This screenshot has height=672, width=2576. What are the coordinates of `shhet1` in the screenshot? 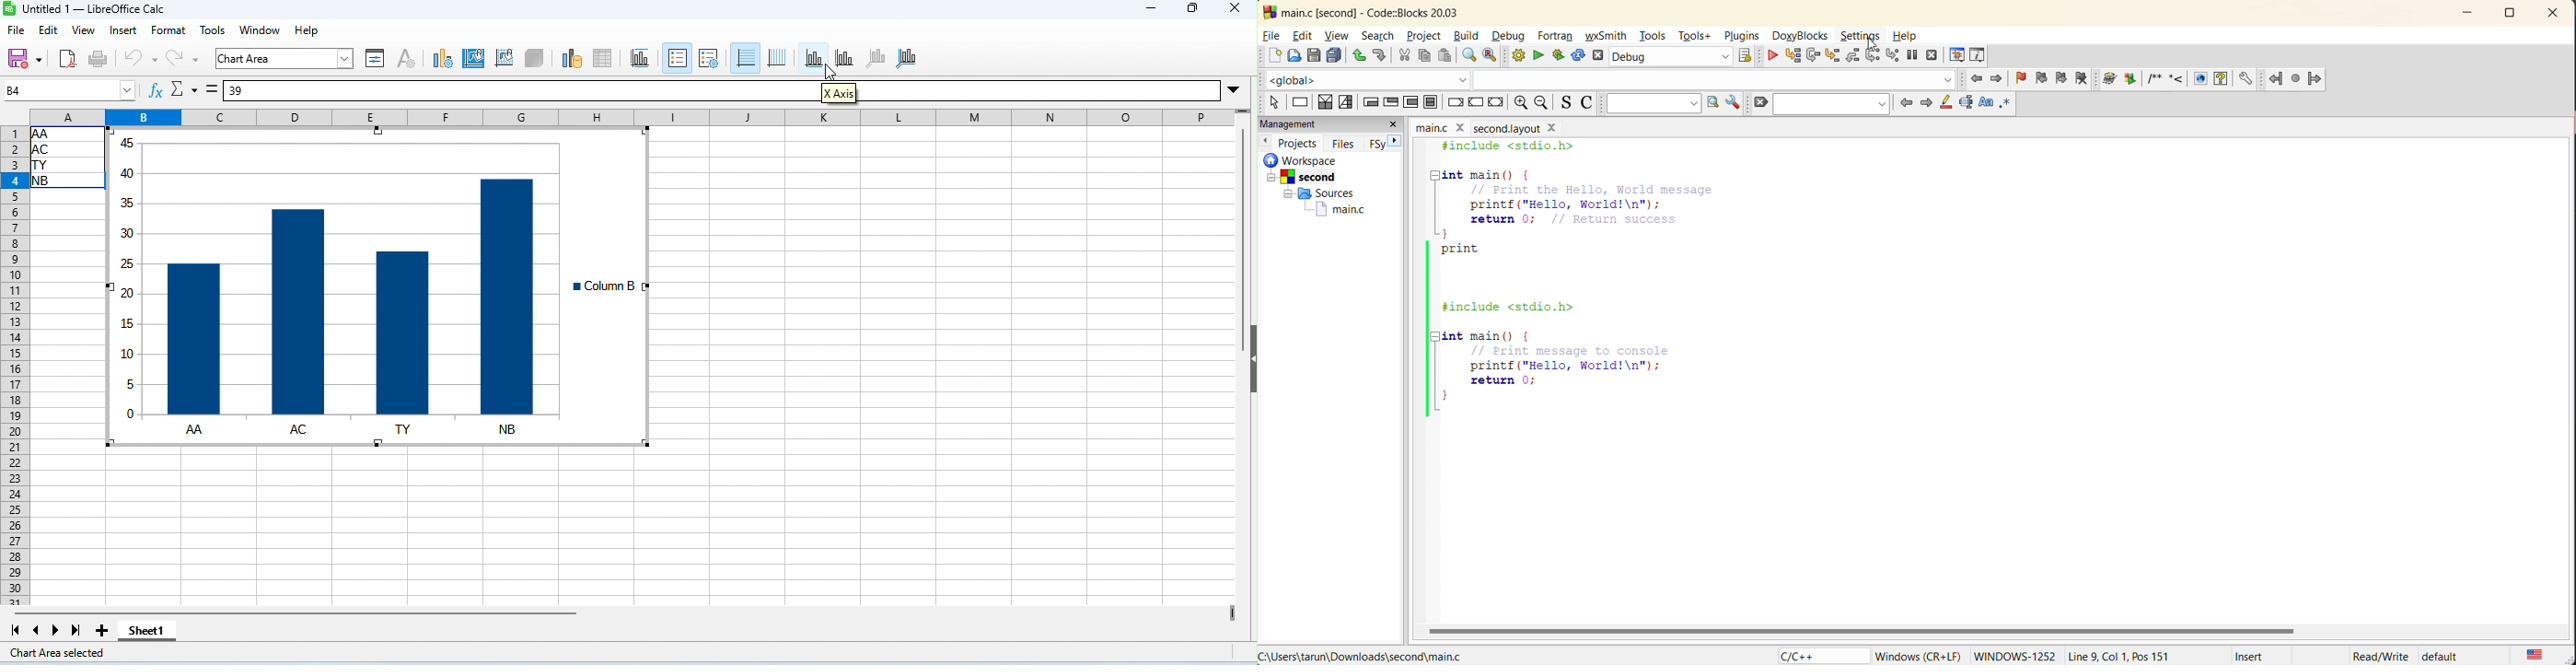 It's located at (146, 633).